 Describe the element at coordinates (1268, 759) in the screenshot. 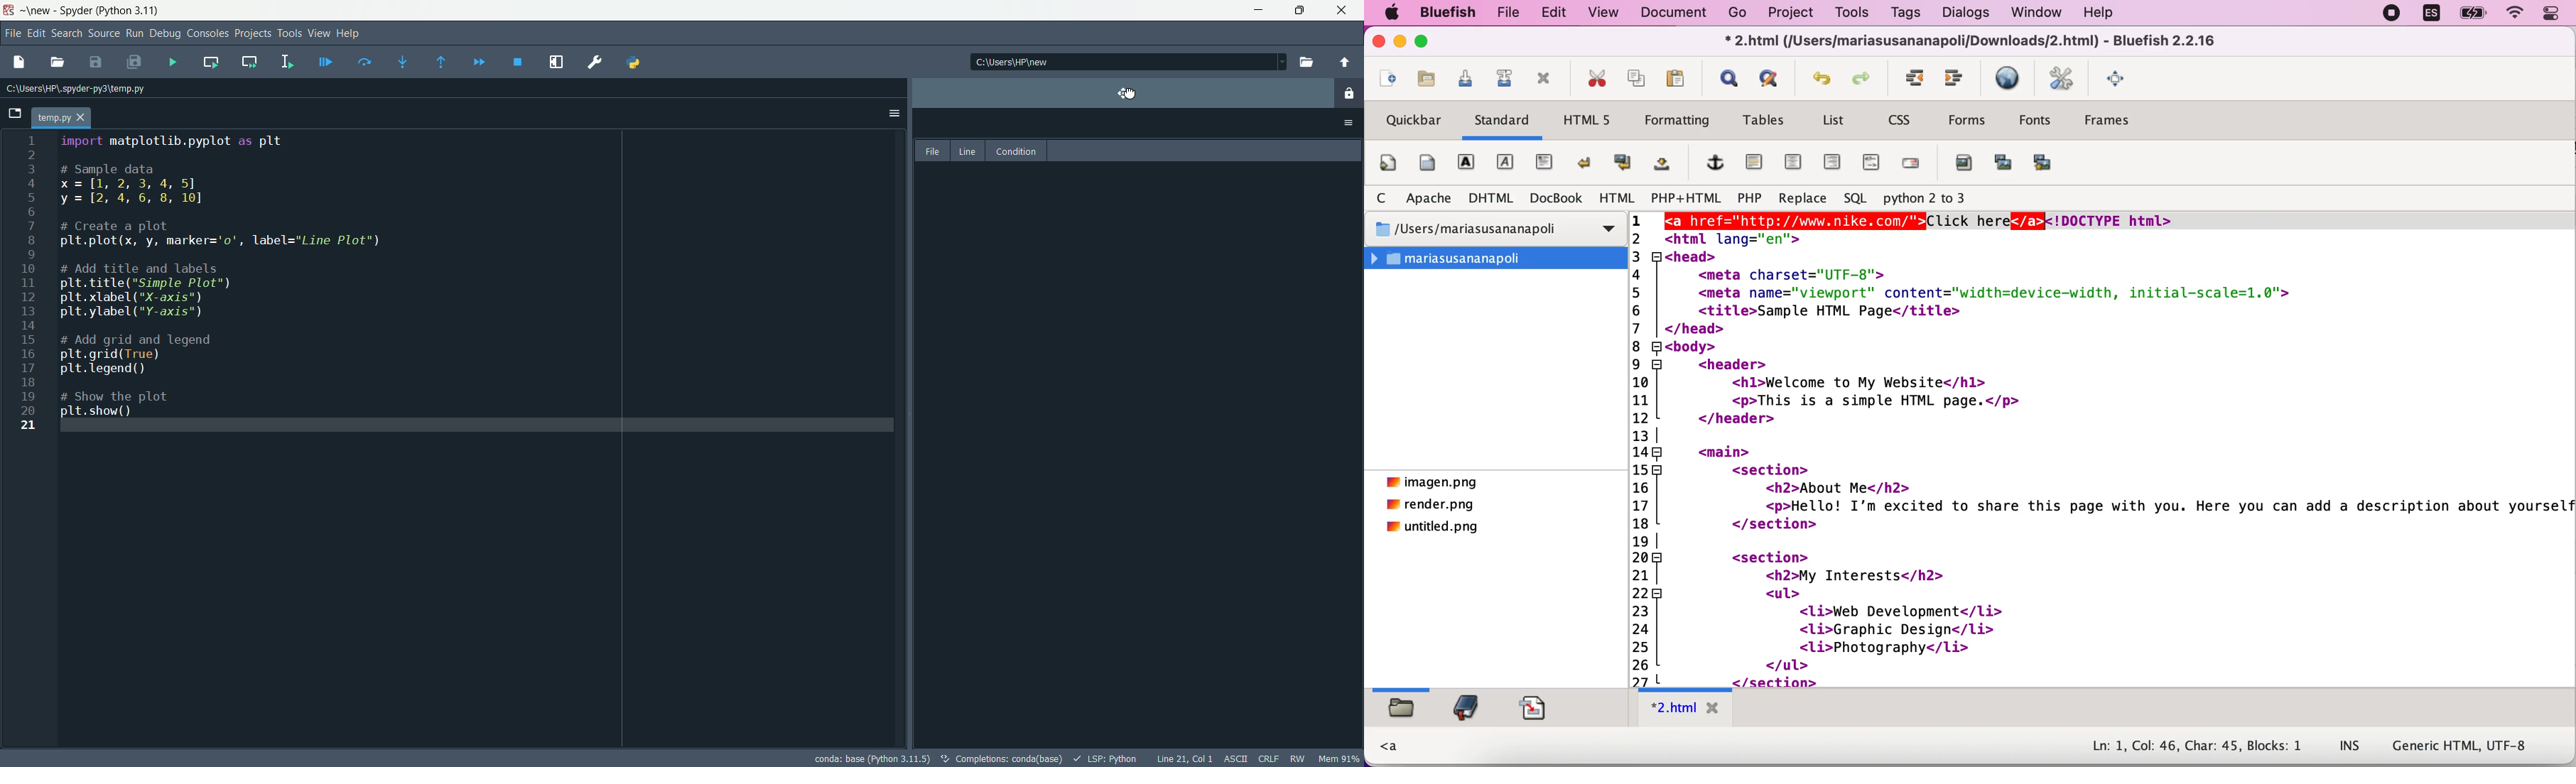

I see `CRLF` at that location.